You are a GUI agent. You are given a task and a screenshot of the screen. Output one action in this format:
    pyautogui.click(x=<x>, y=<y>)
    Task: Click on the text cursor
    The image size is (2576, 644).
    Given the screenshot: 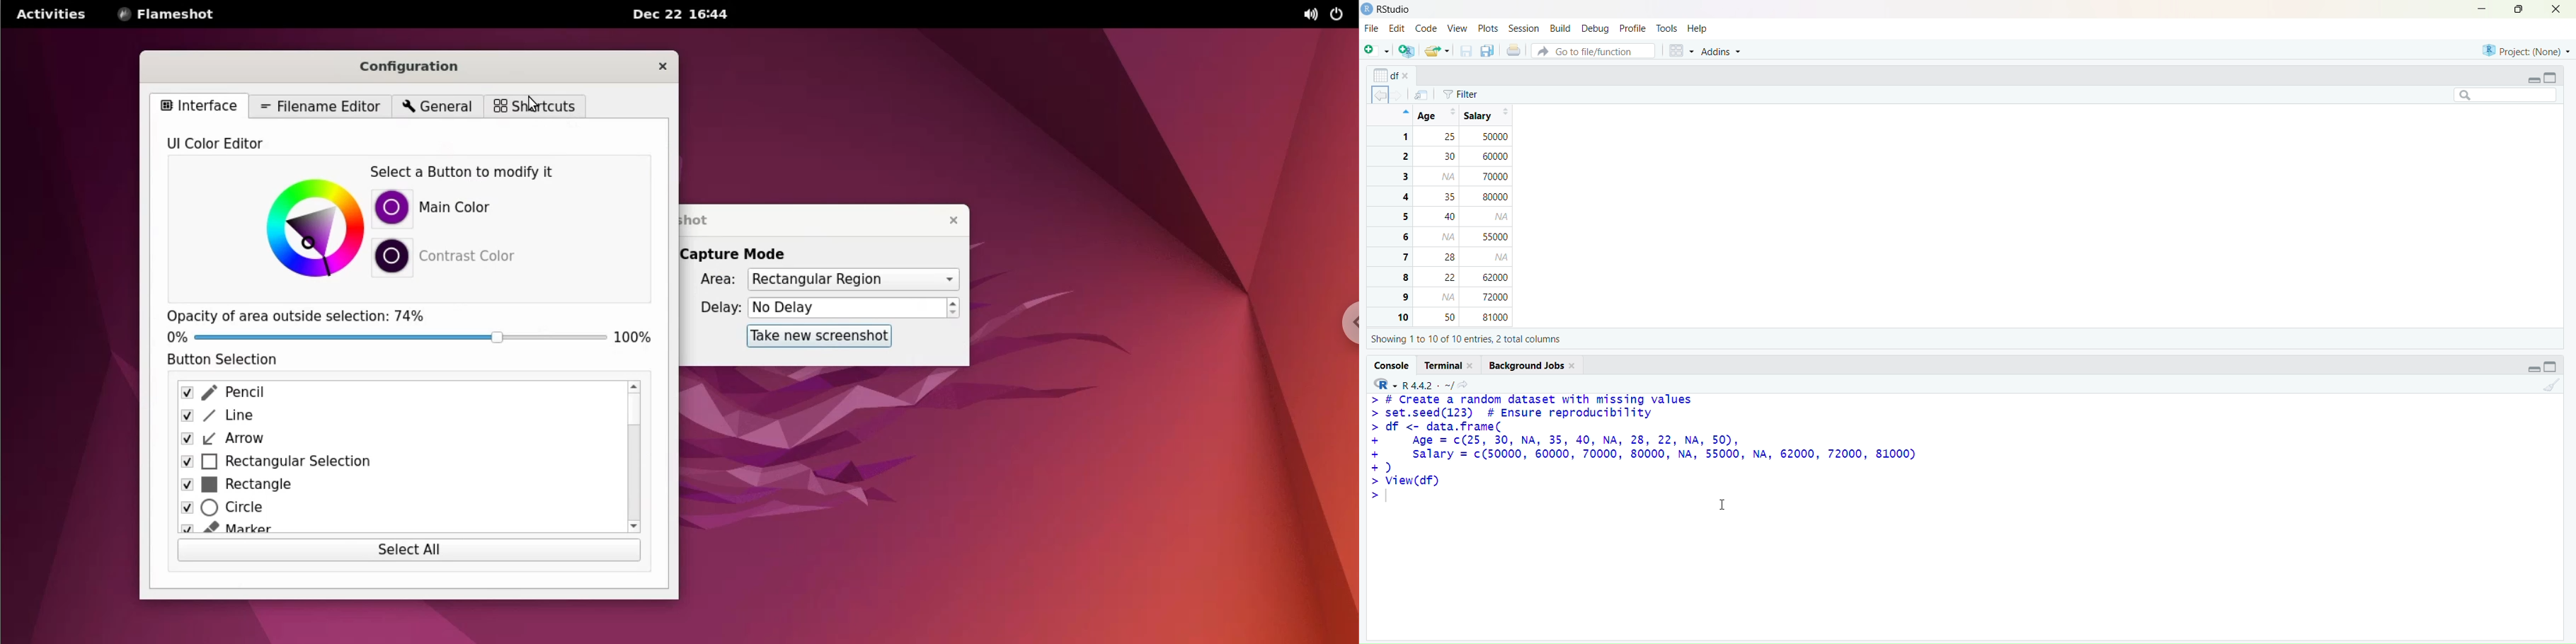 What is the action you would take?
    pyautogui.click(x=1387, y=499)
    